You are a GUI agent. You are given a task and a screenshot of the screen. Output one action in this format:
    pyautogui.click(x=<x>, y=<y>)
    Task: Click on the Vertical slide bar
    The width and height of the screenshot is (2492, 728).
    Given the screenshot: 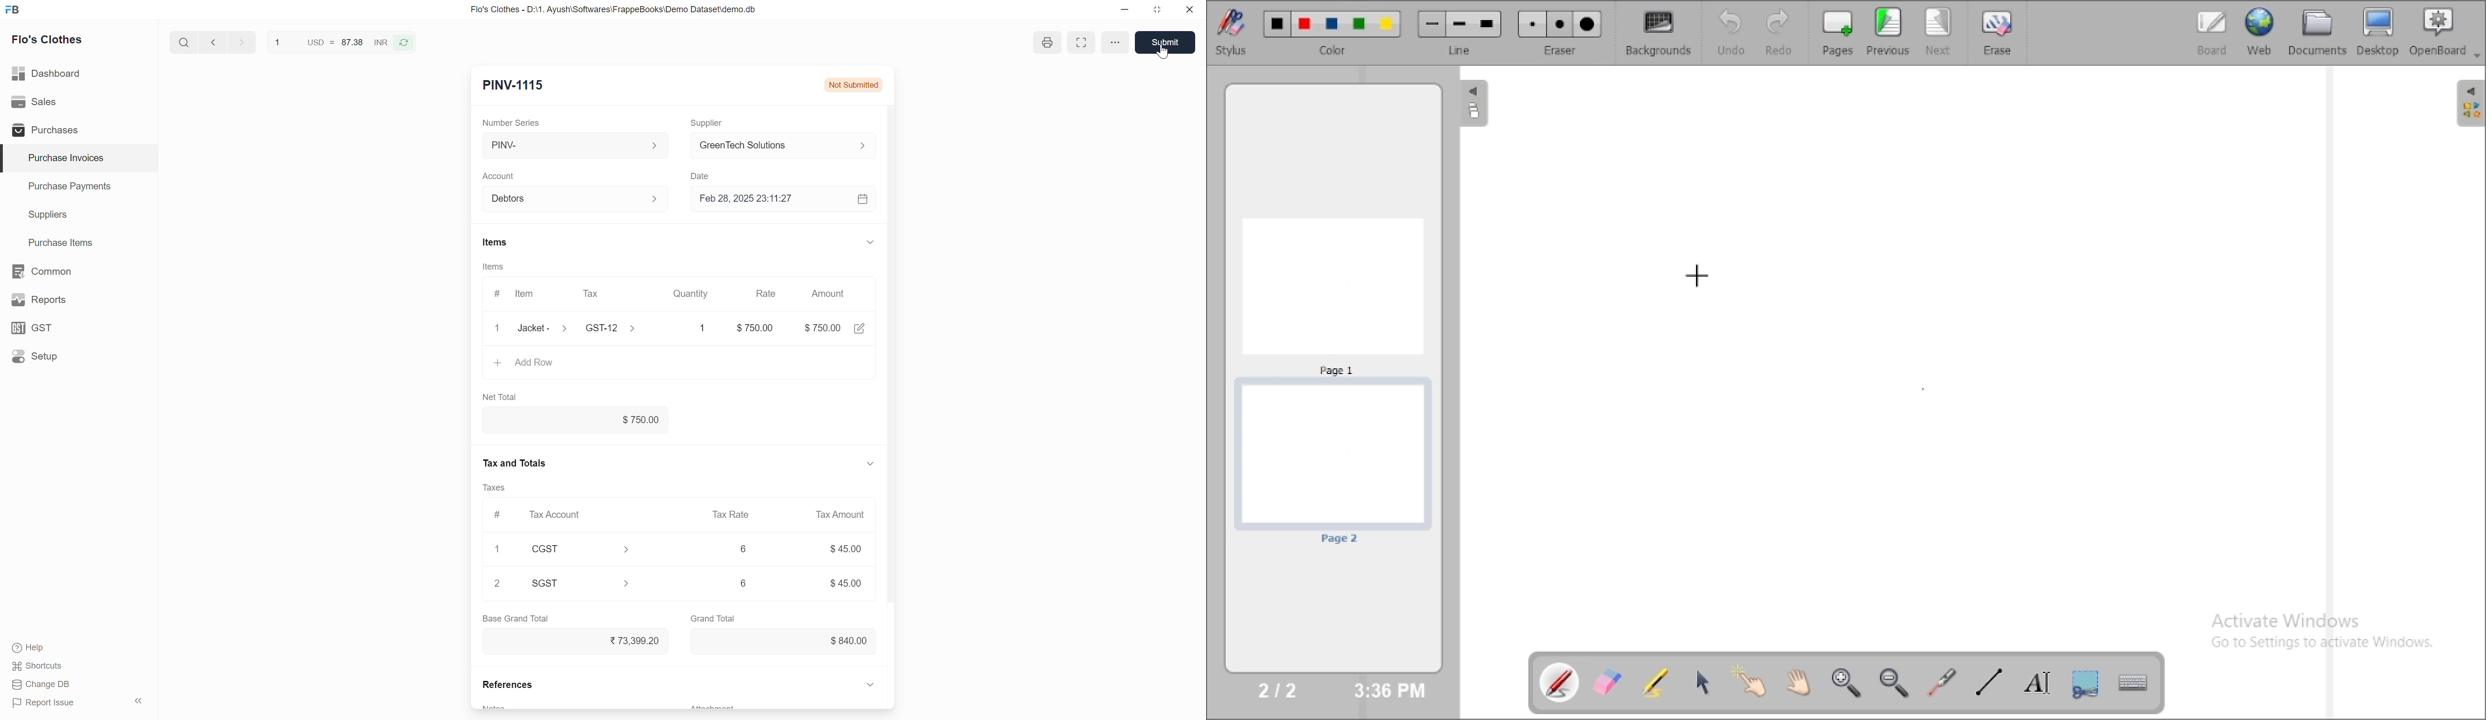 What is the action you would take?
    pyautogui.click(x=891, y=374)
    